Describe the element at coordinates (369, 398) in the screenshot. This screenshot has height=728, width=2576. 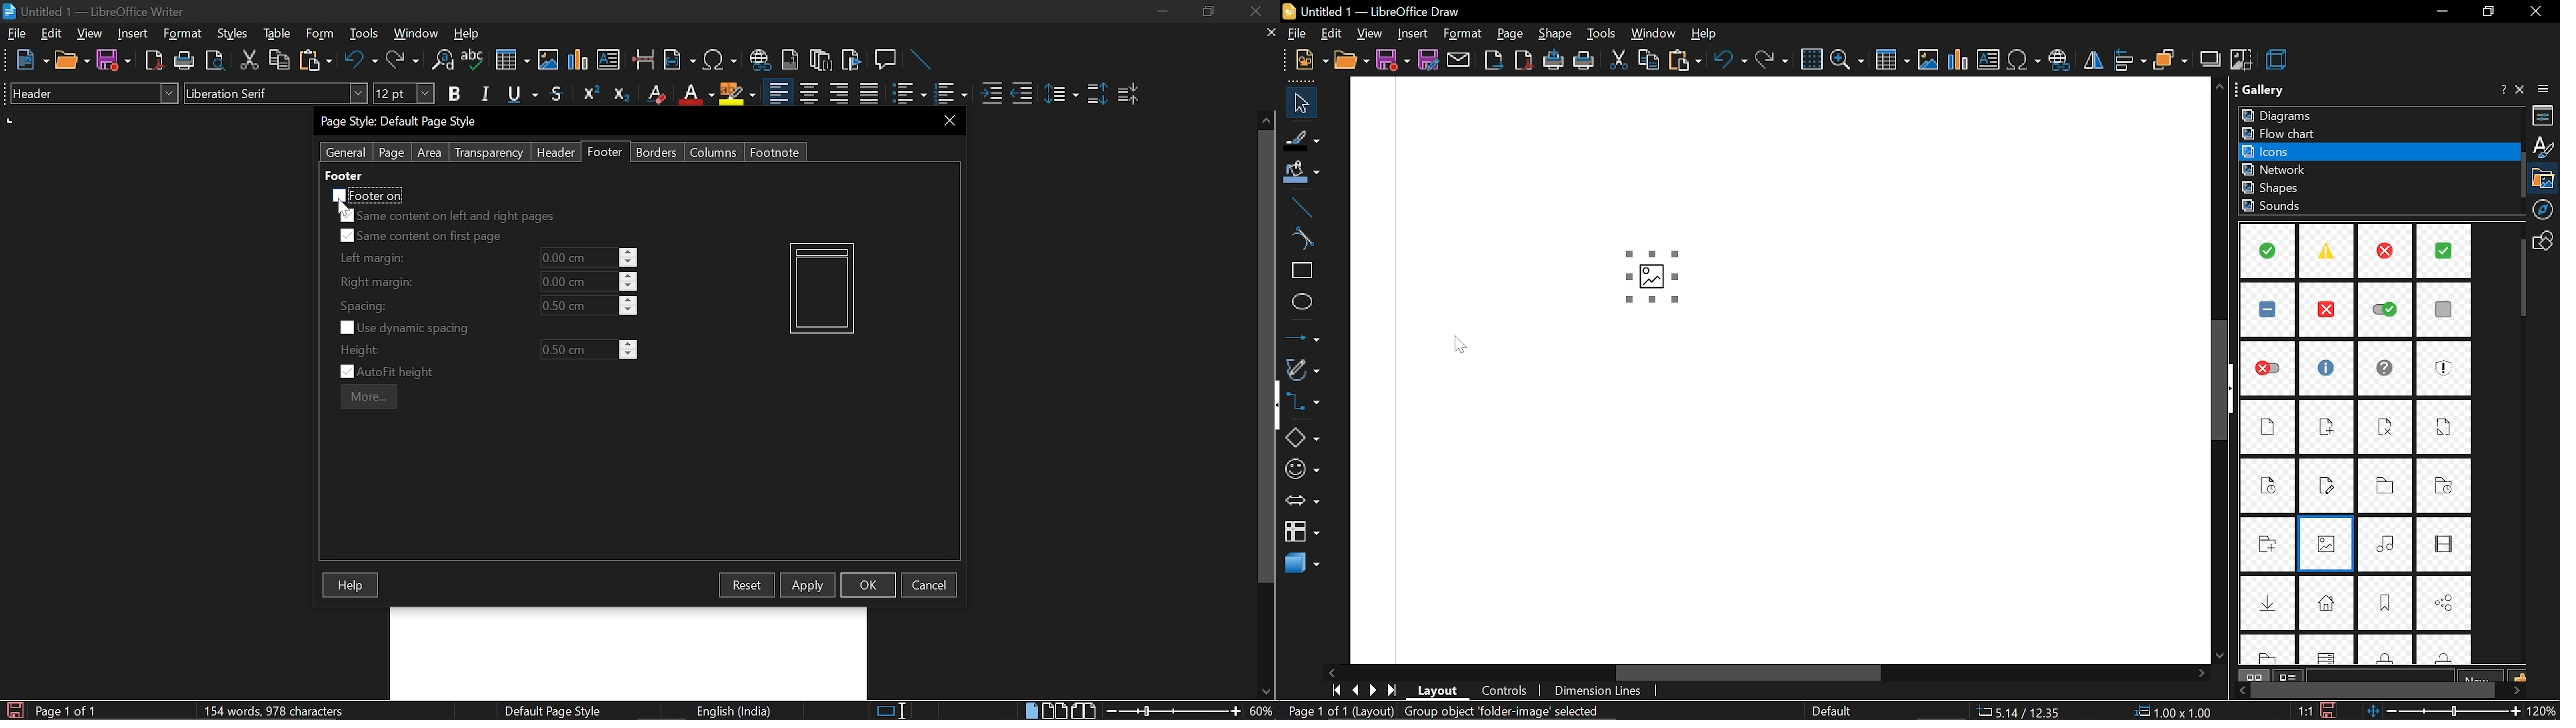
I see `more` at that location.